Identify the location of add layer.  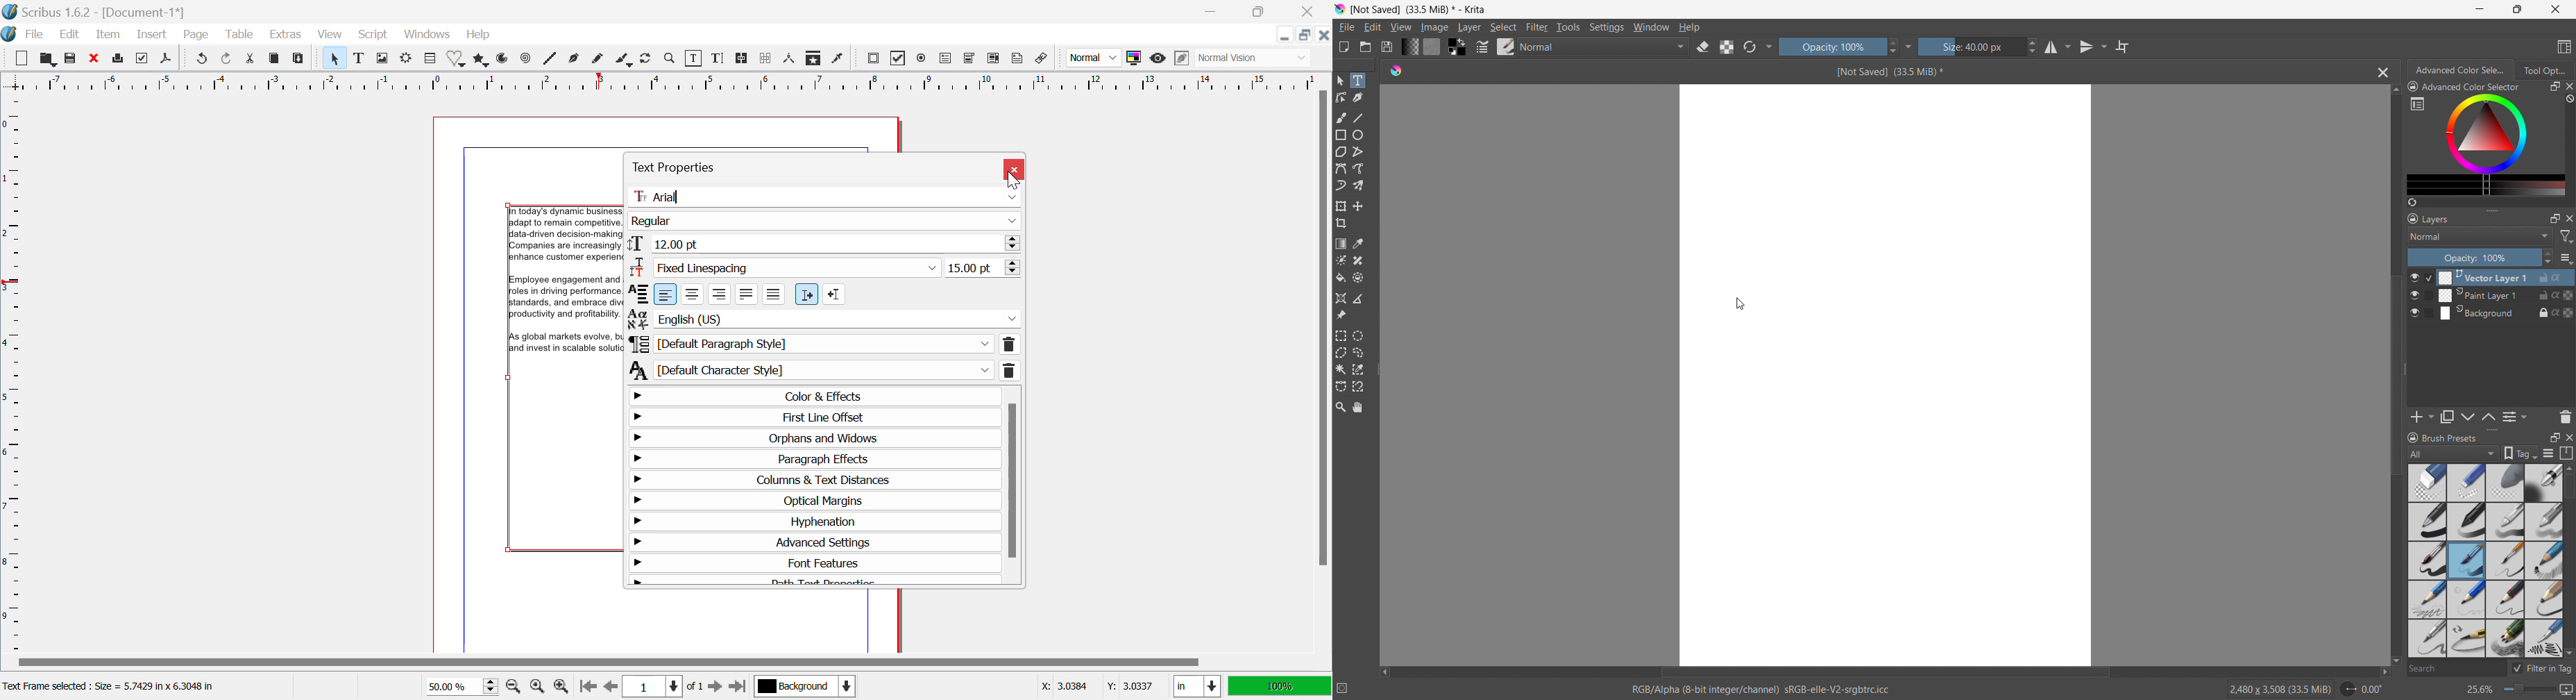
(2422, 417).